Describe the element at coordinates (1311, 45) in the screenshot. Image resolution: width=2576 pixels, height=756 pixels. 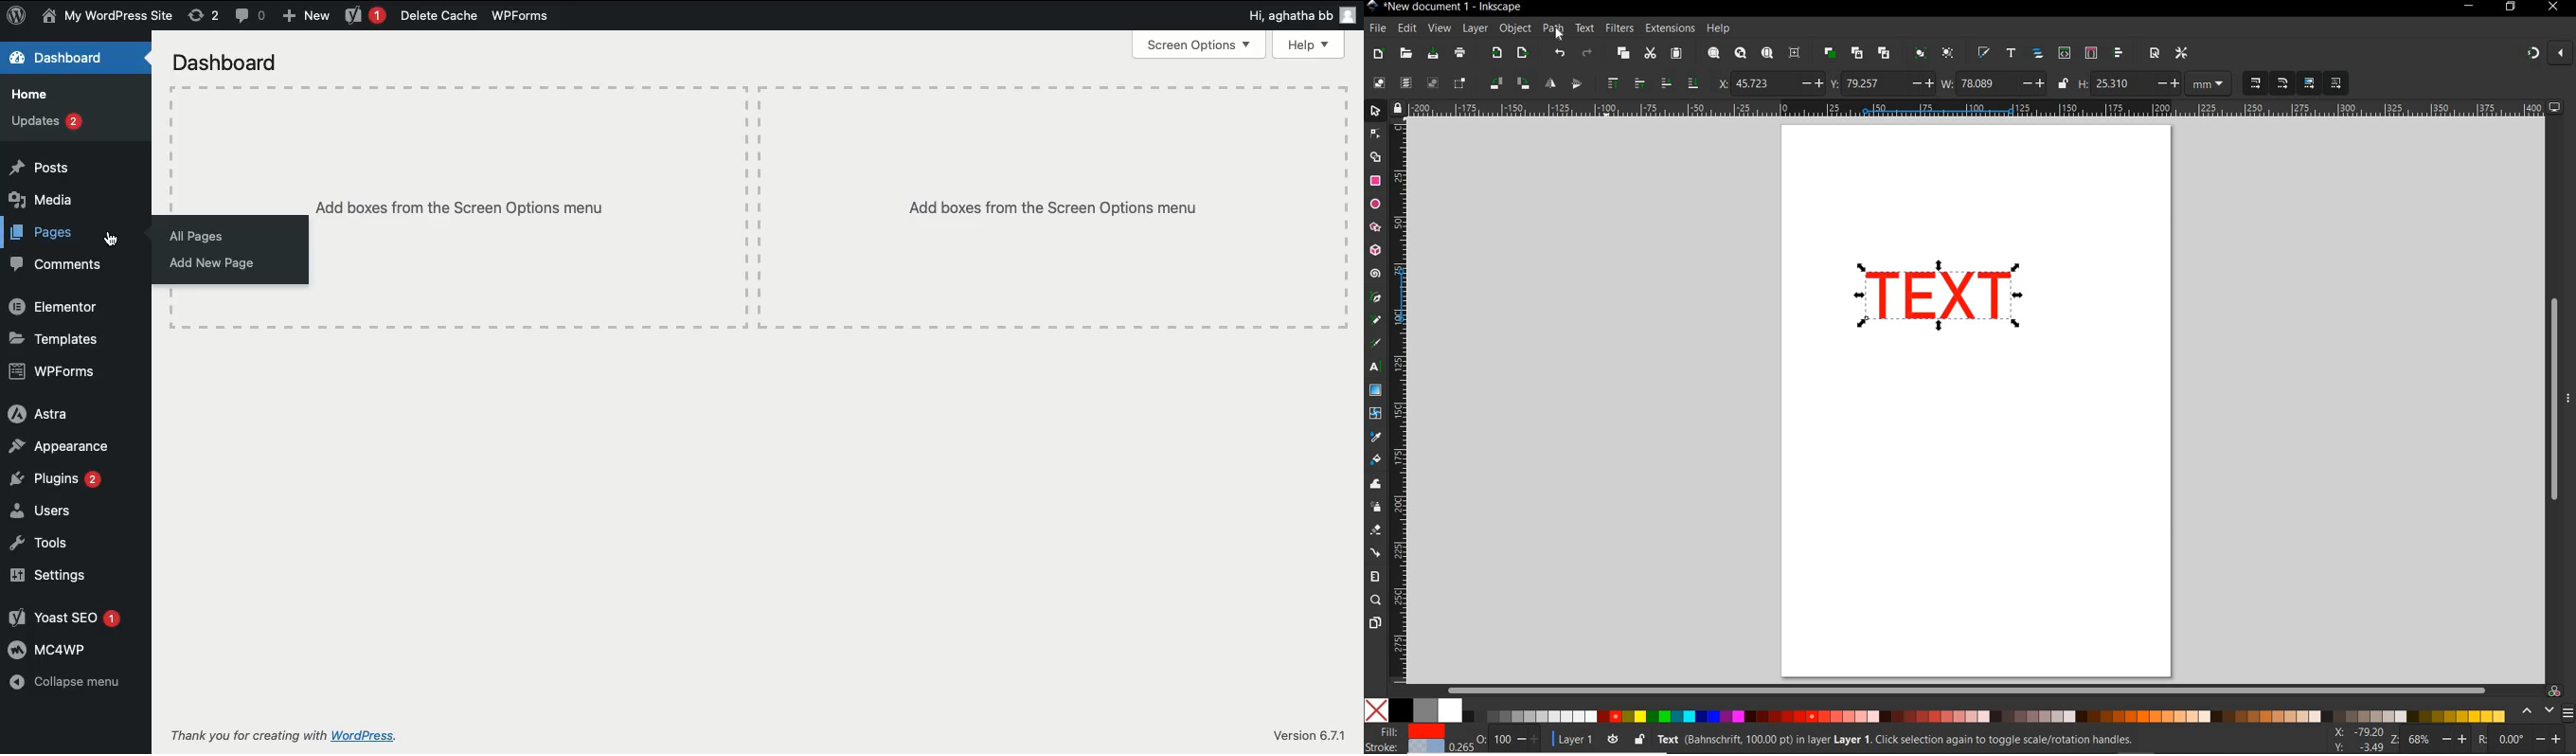
I see `Help` at that location.